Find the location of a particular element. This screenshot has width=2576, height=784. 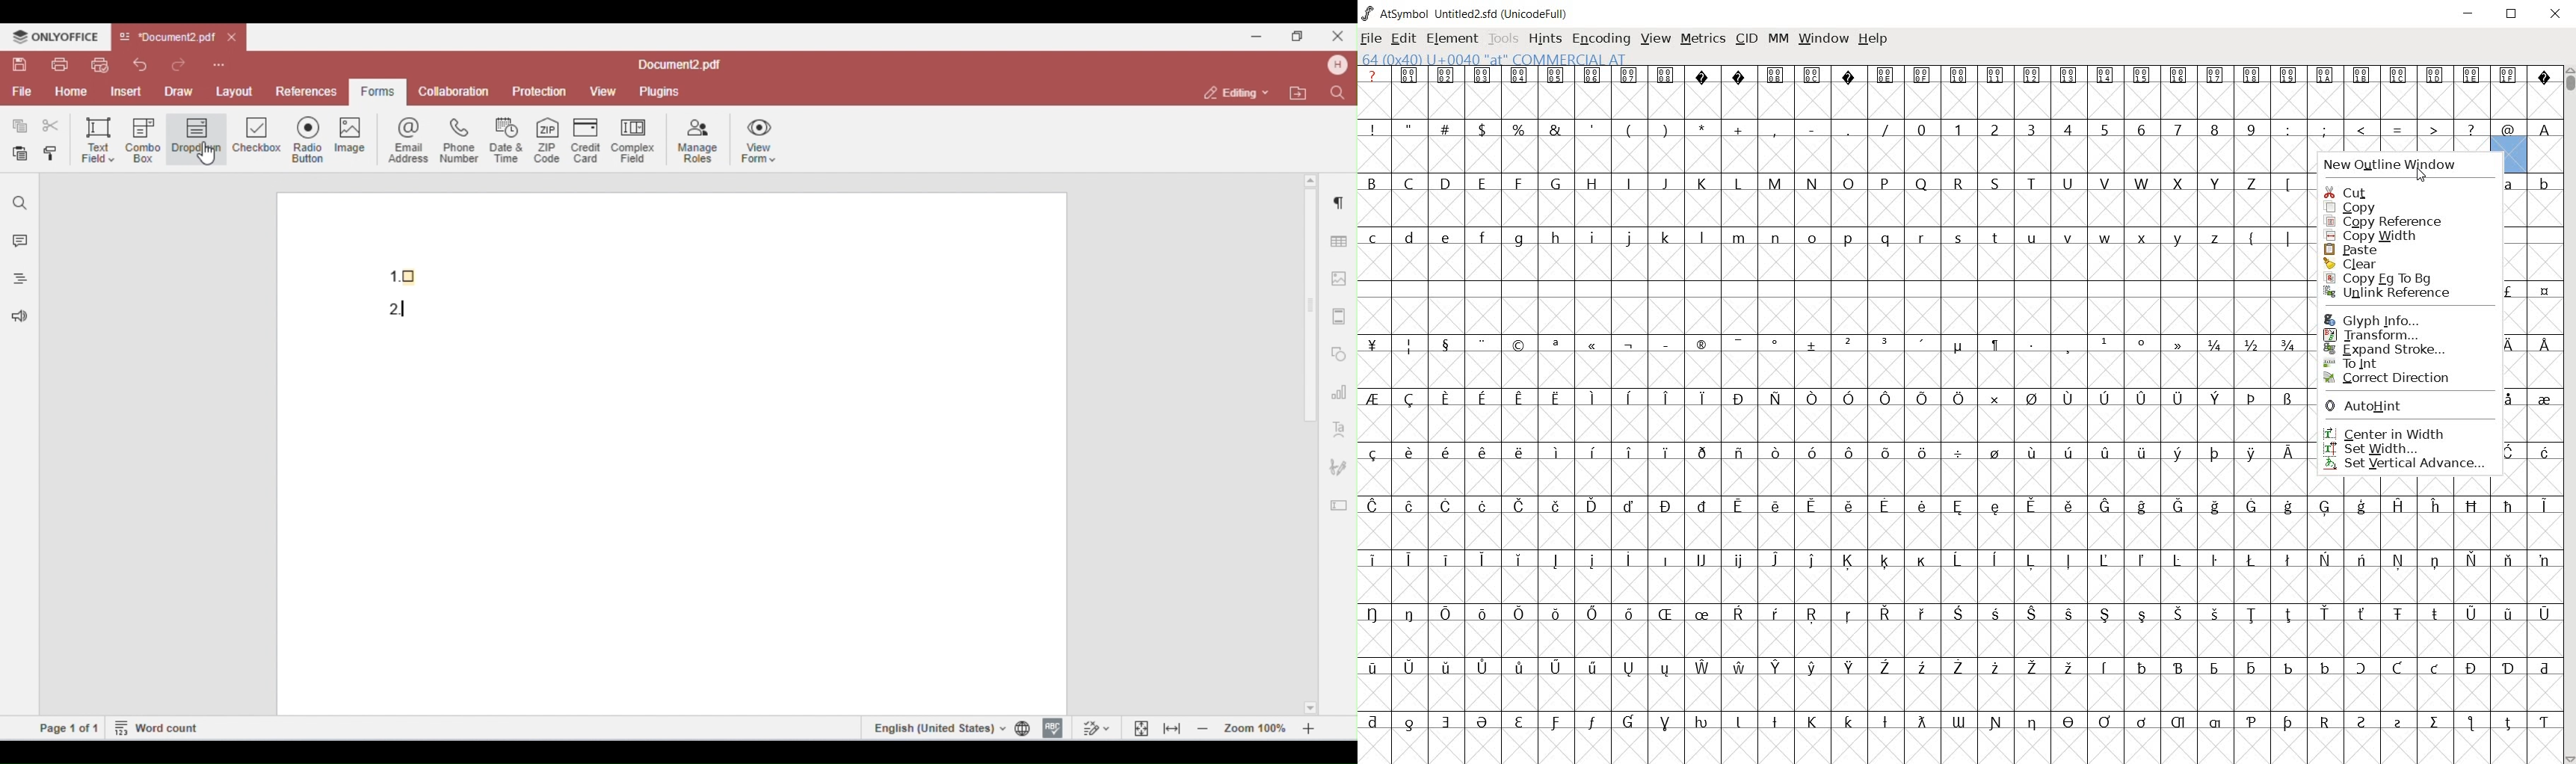

set width is located at coordinates (2373, 449).